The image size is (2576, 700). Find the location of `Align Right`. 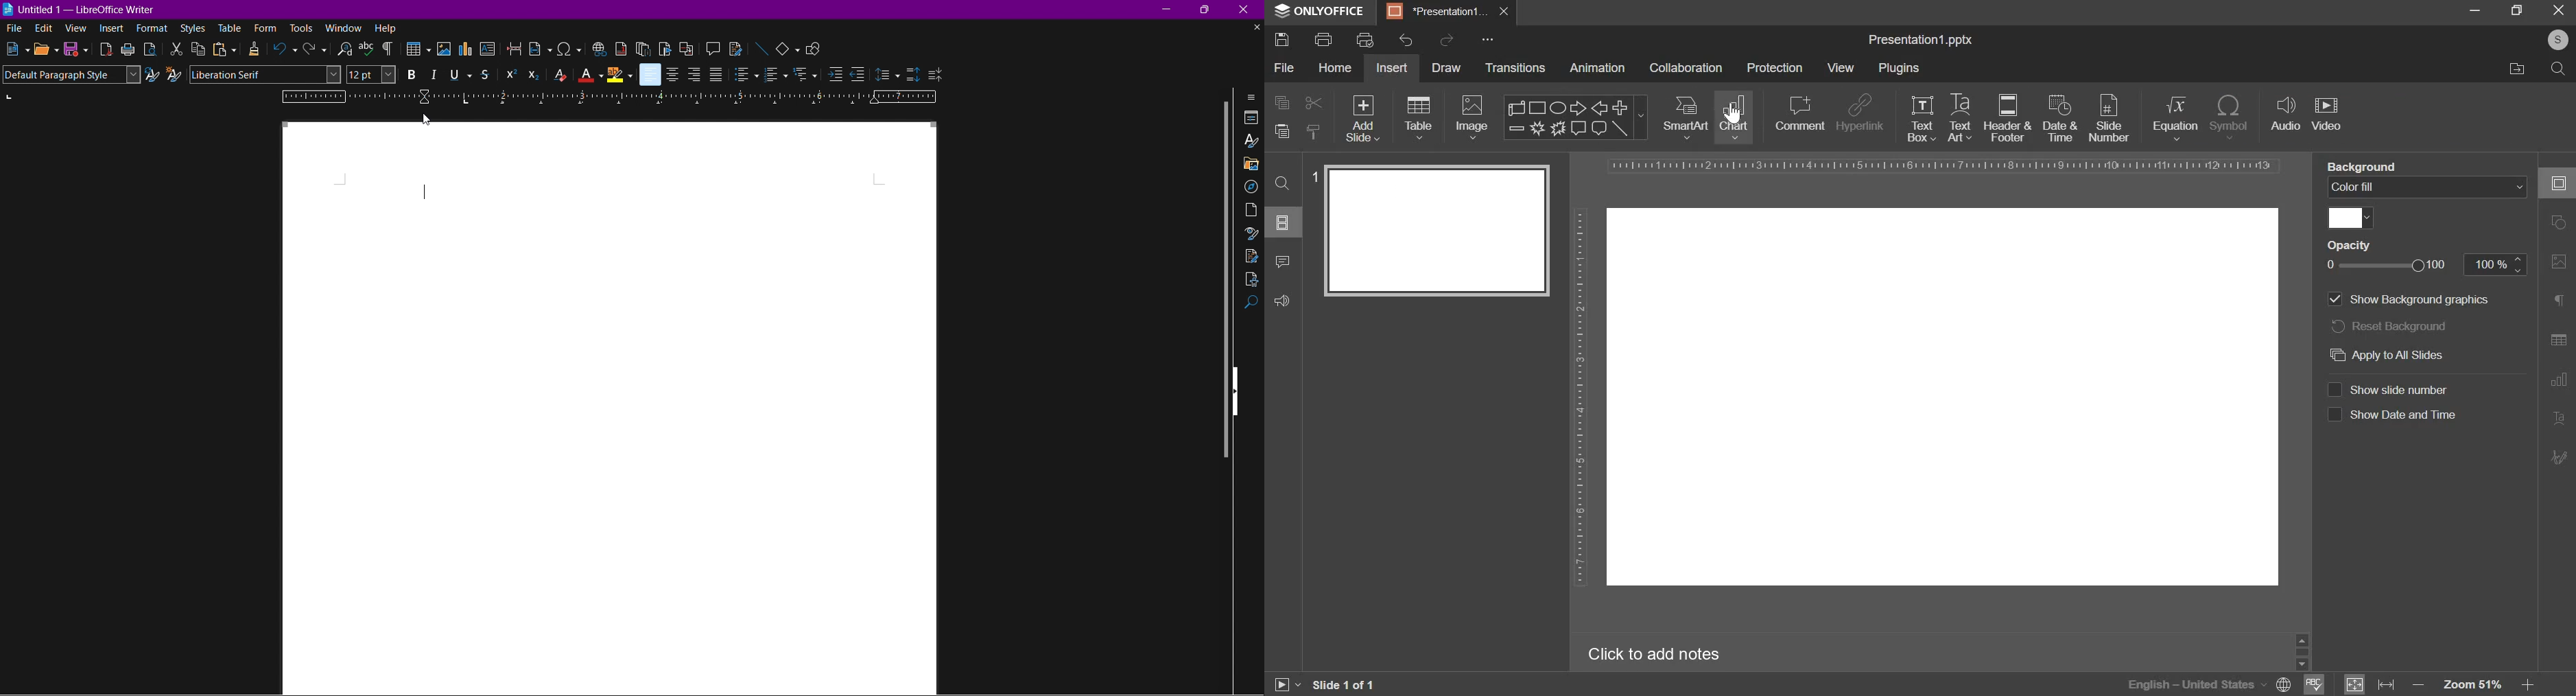

Align Right is located at coordinates (694, 74).